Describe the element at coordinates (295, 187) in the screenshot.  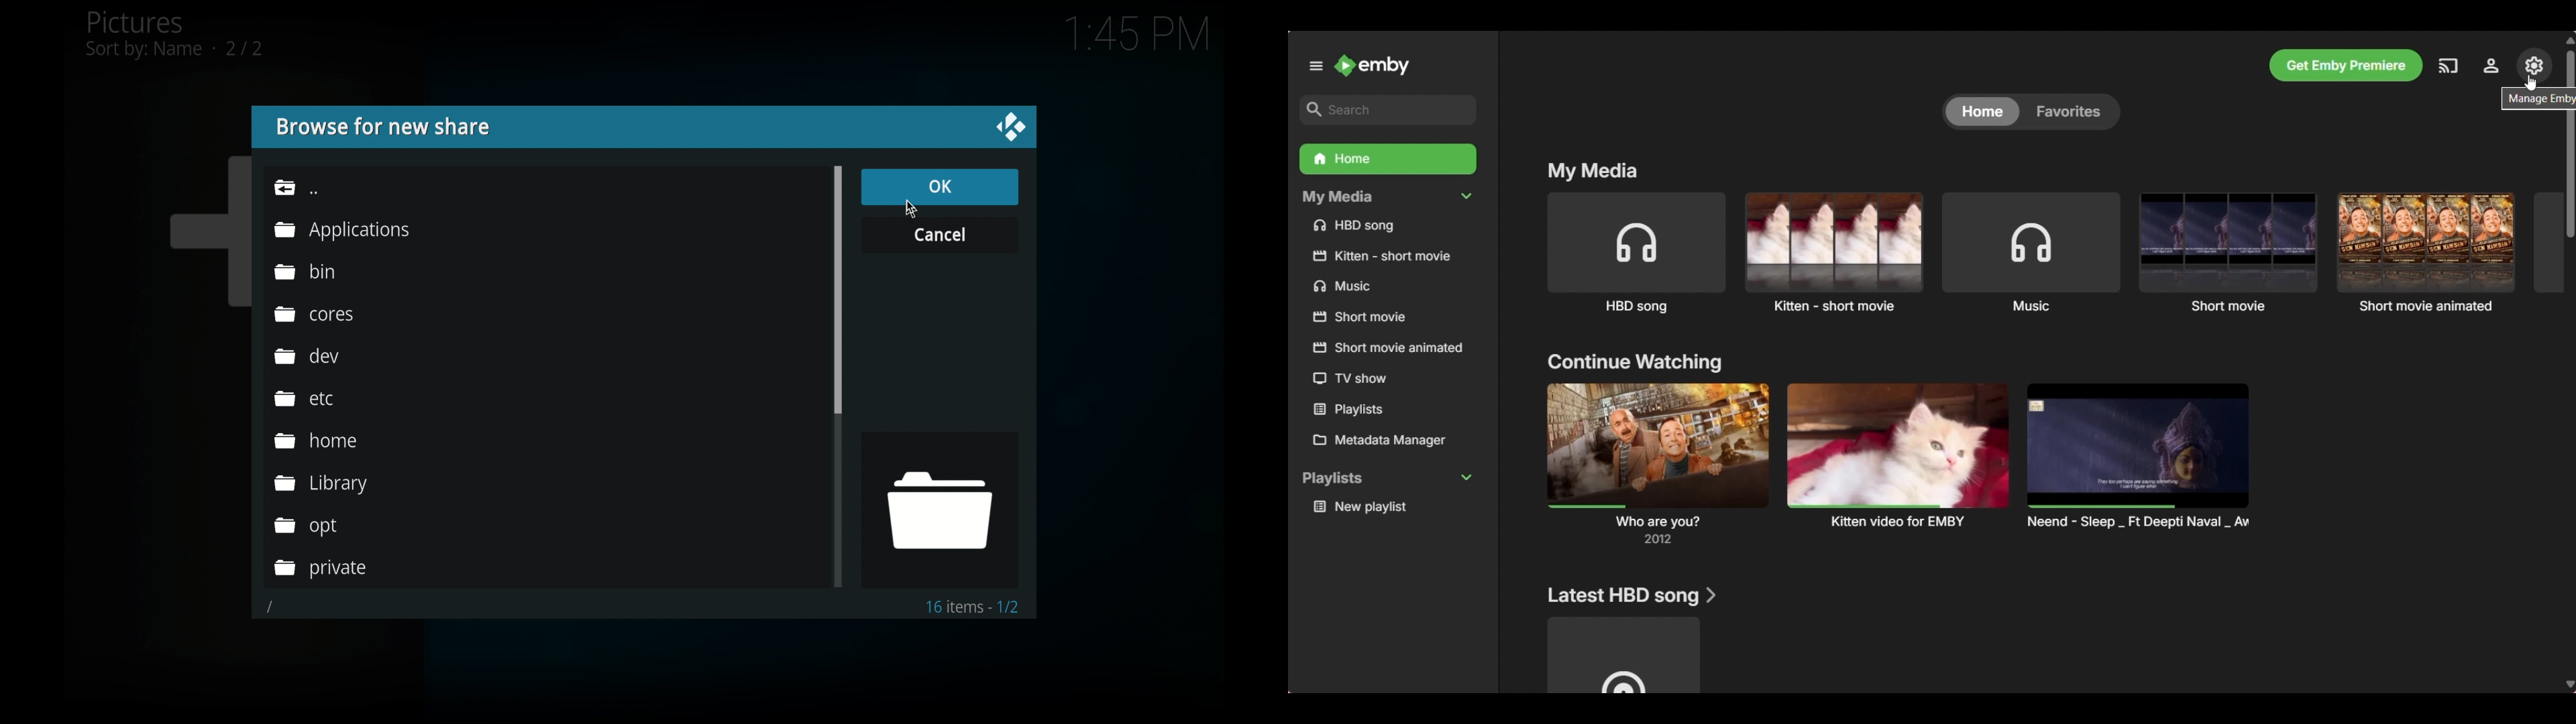
I see `back icon` at that location.